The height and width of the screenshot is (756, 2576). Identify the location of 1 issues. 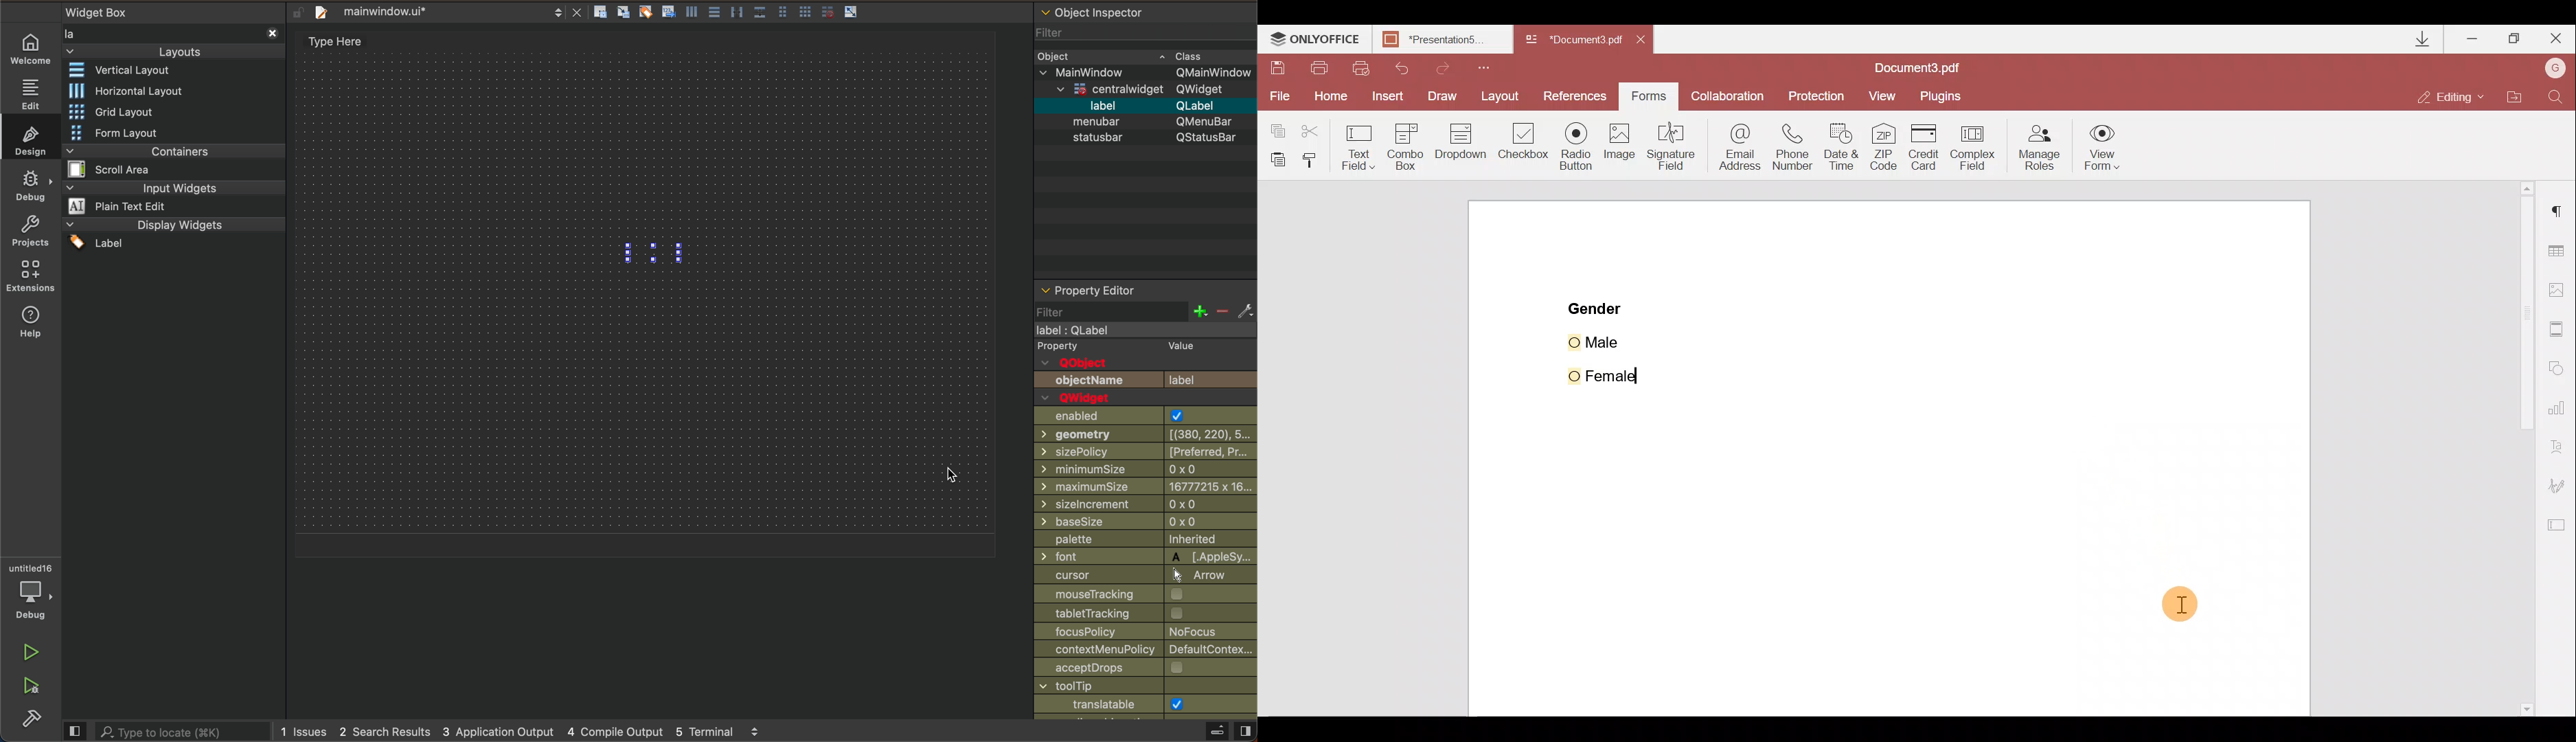
(304, 730).